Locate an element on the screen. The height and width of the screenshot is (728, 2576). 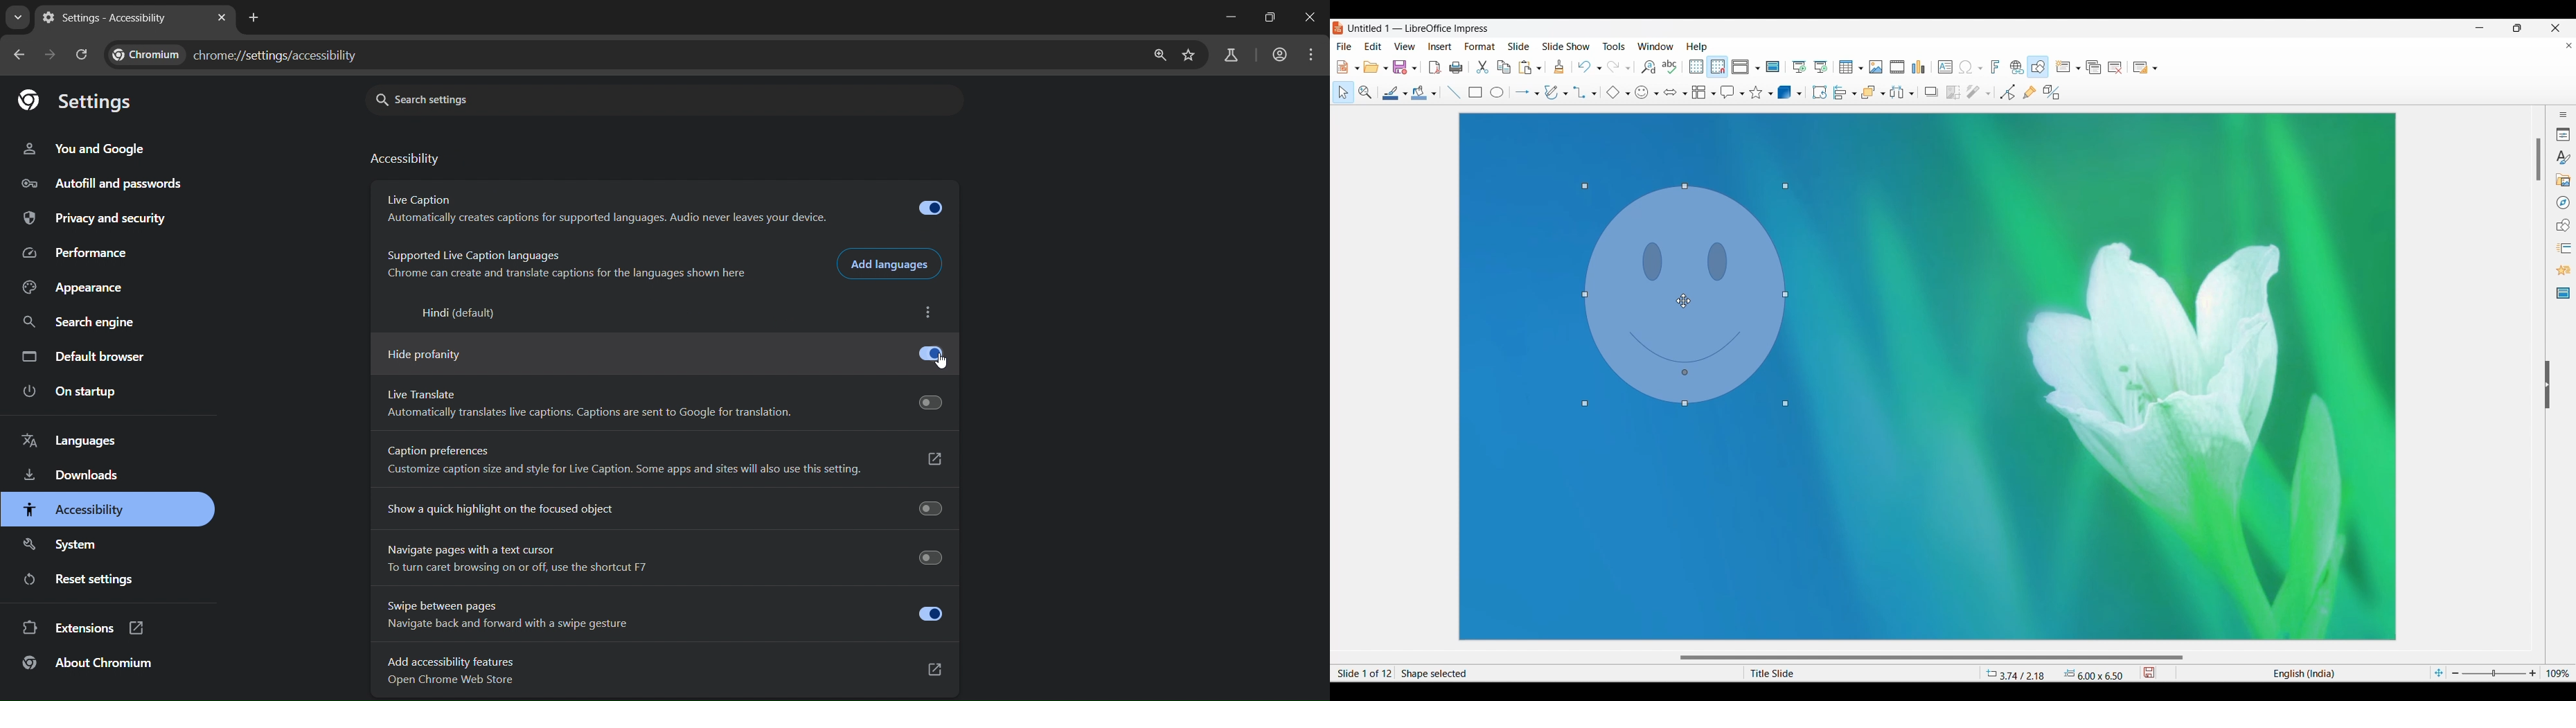
Insert is located at coordinates (1440, 47).